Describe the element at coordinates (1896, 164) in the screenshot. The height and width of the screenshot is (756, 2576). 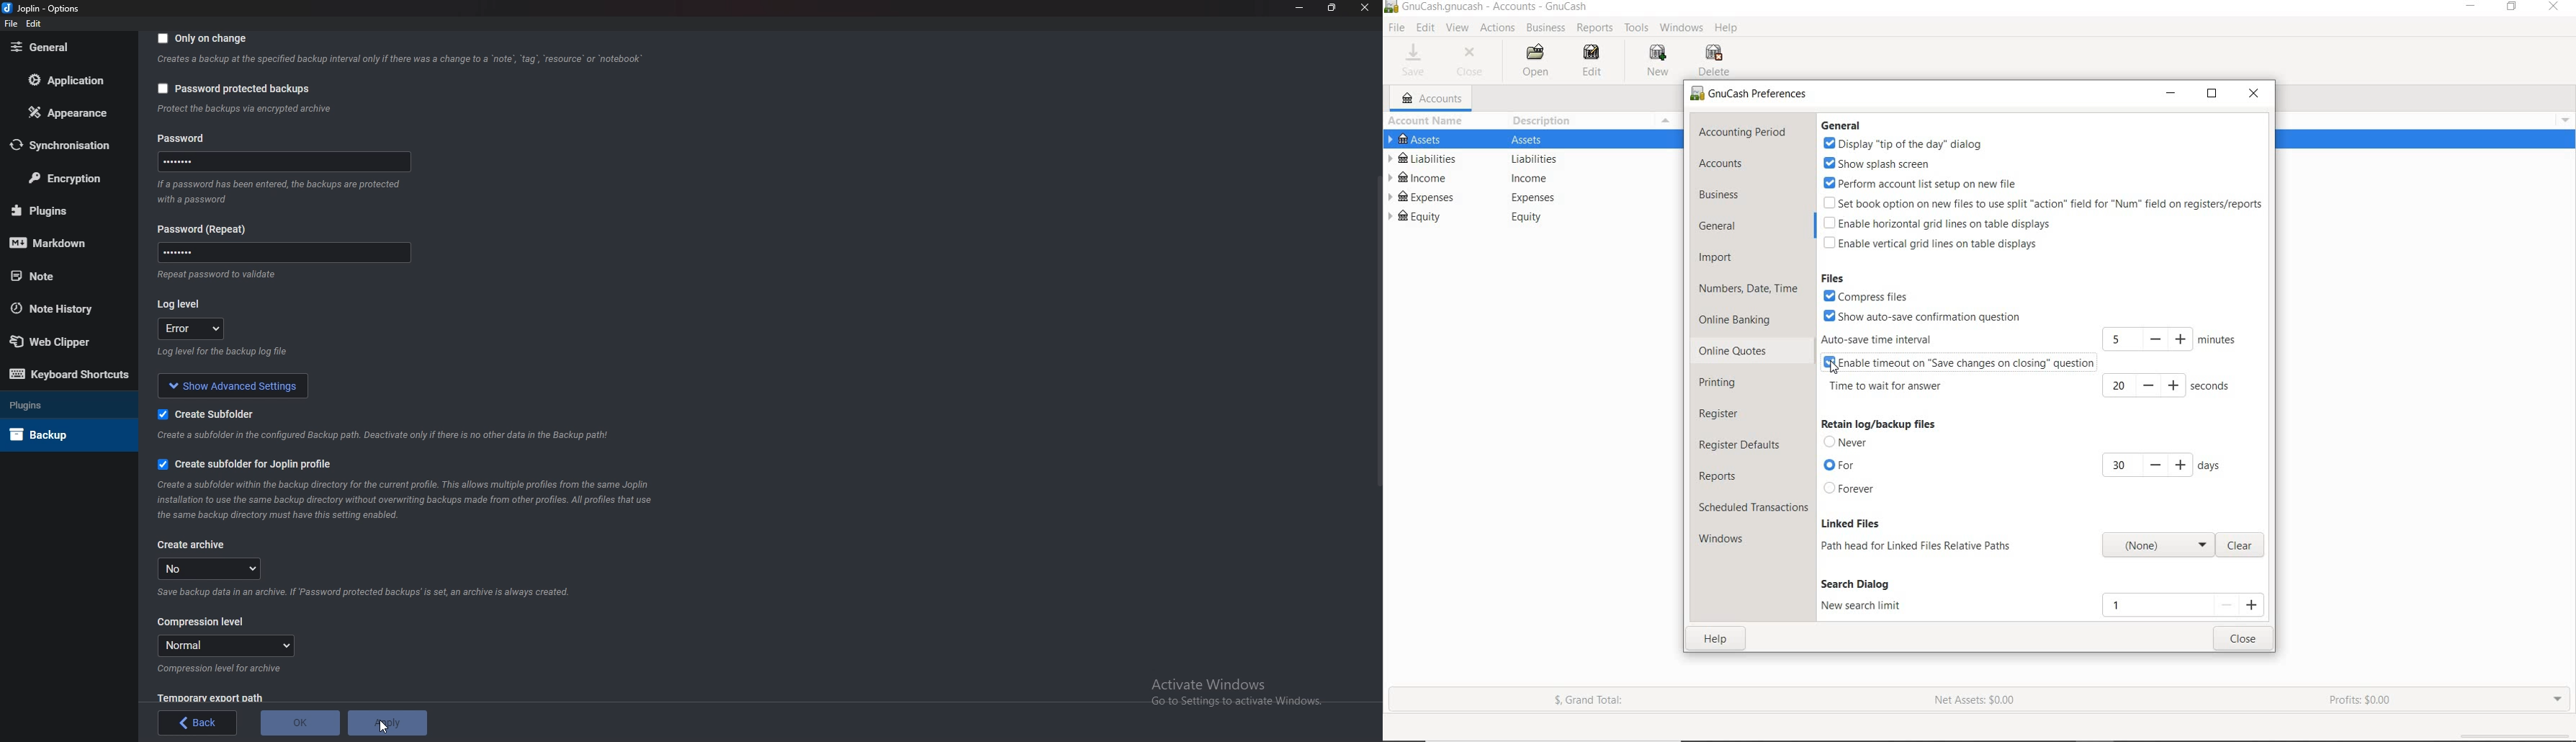
I see `show splash screen` at that location.